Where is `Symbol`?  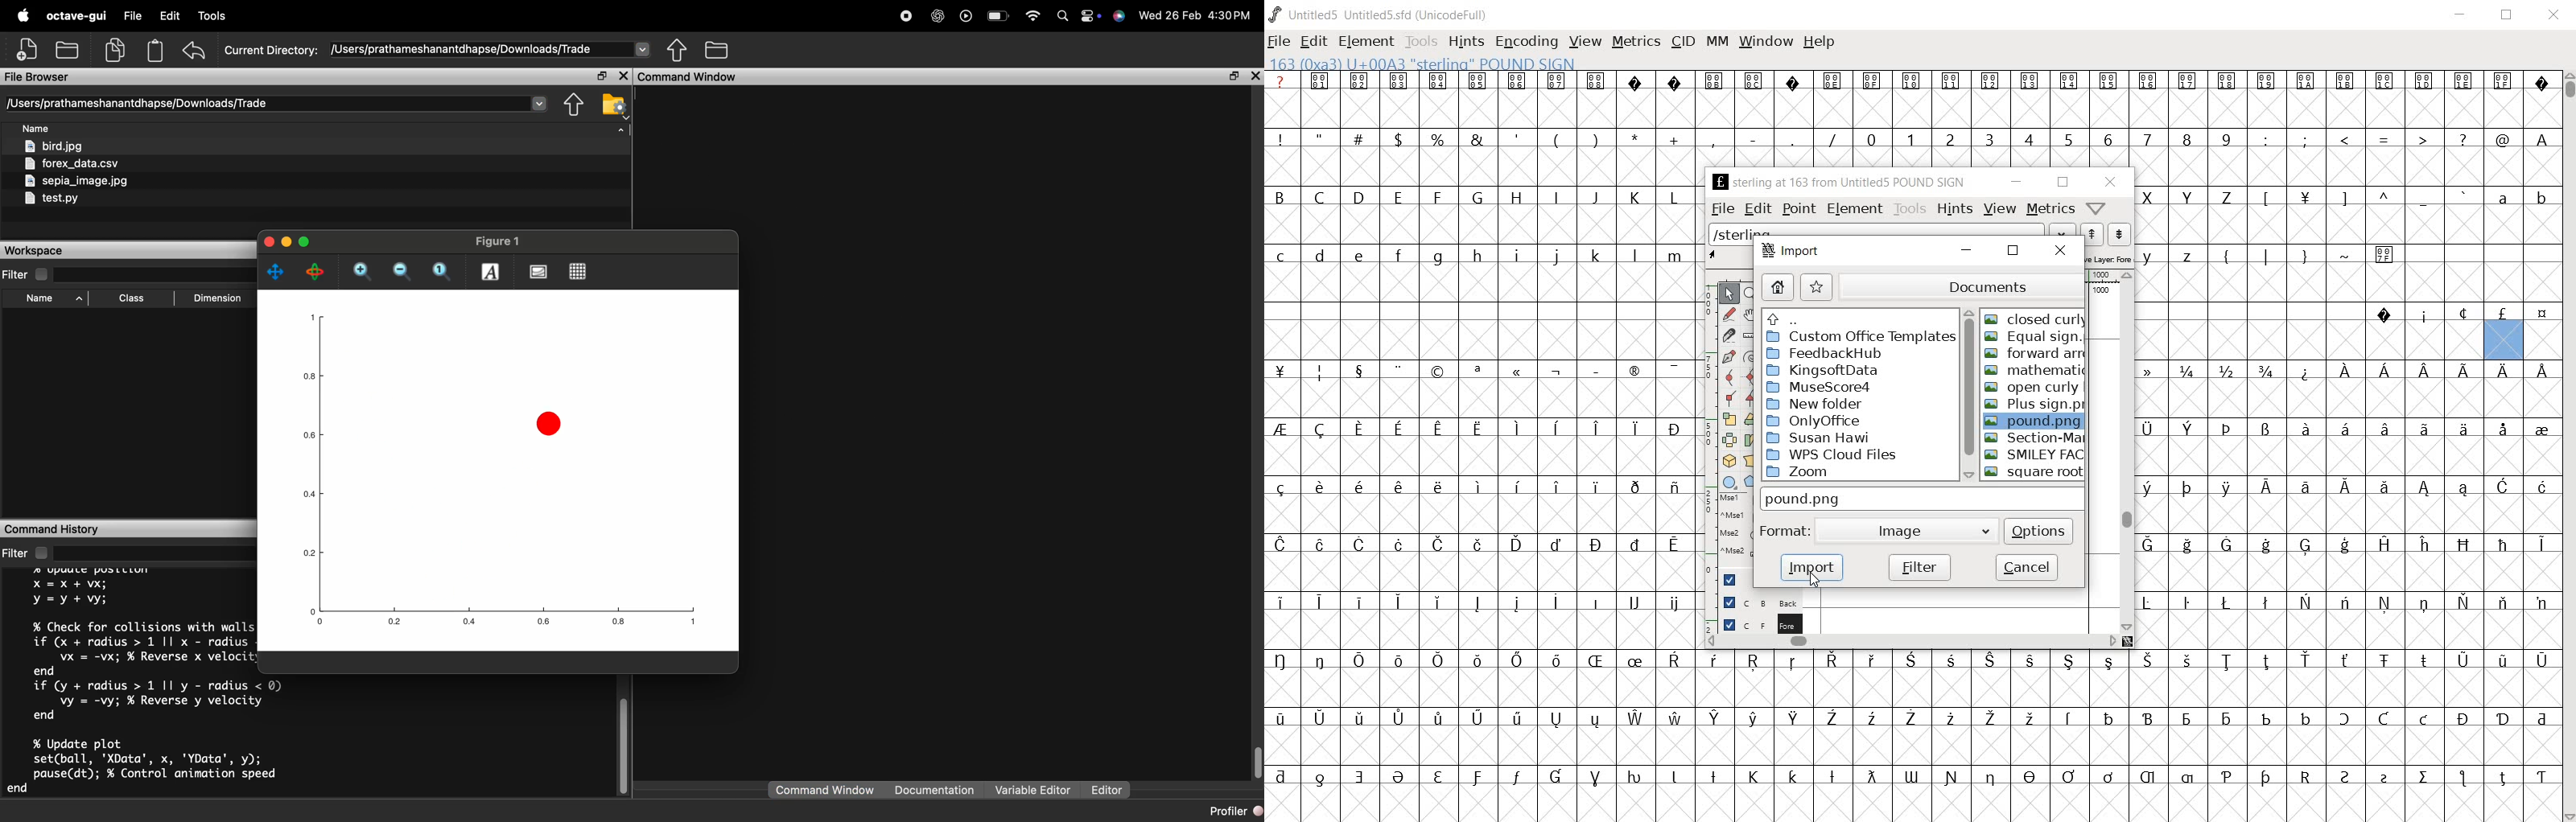
Symbol is located at coordinates (1436, 719).